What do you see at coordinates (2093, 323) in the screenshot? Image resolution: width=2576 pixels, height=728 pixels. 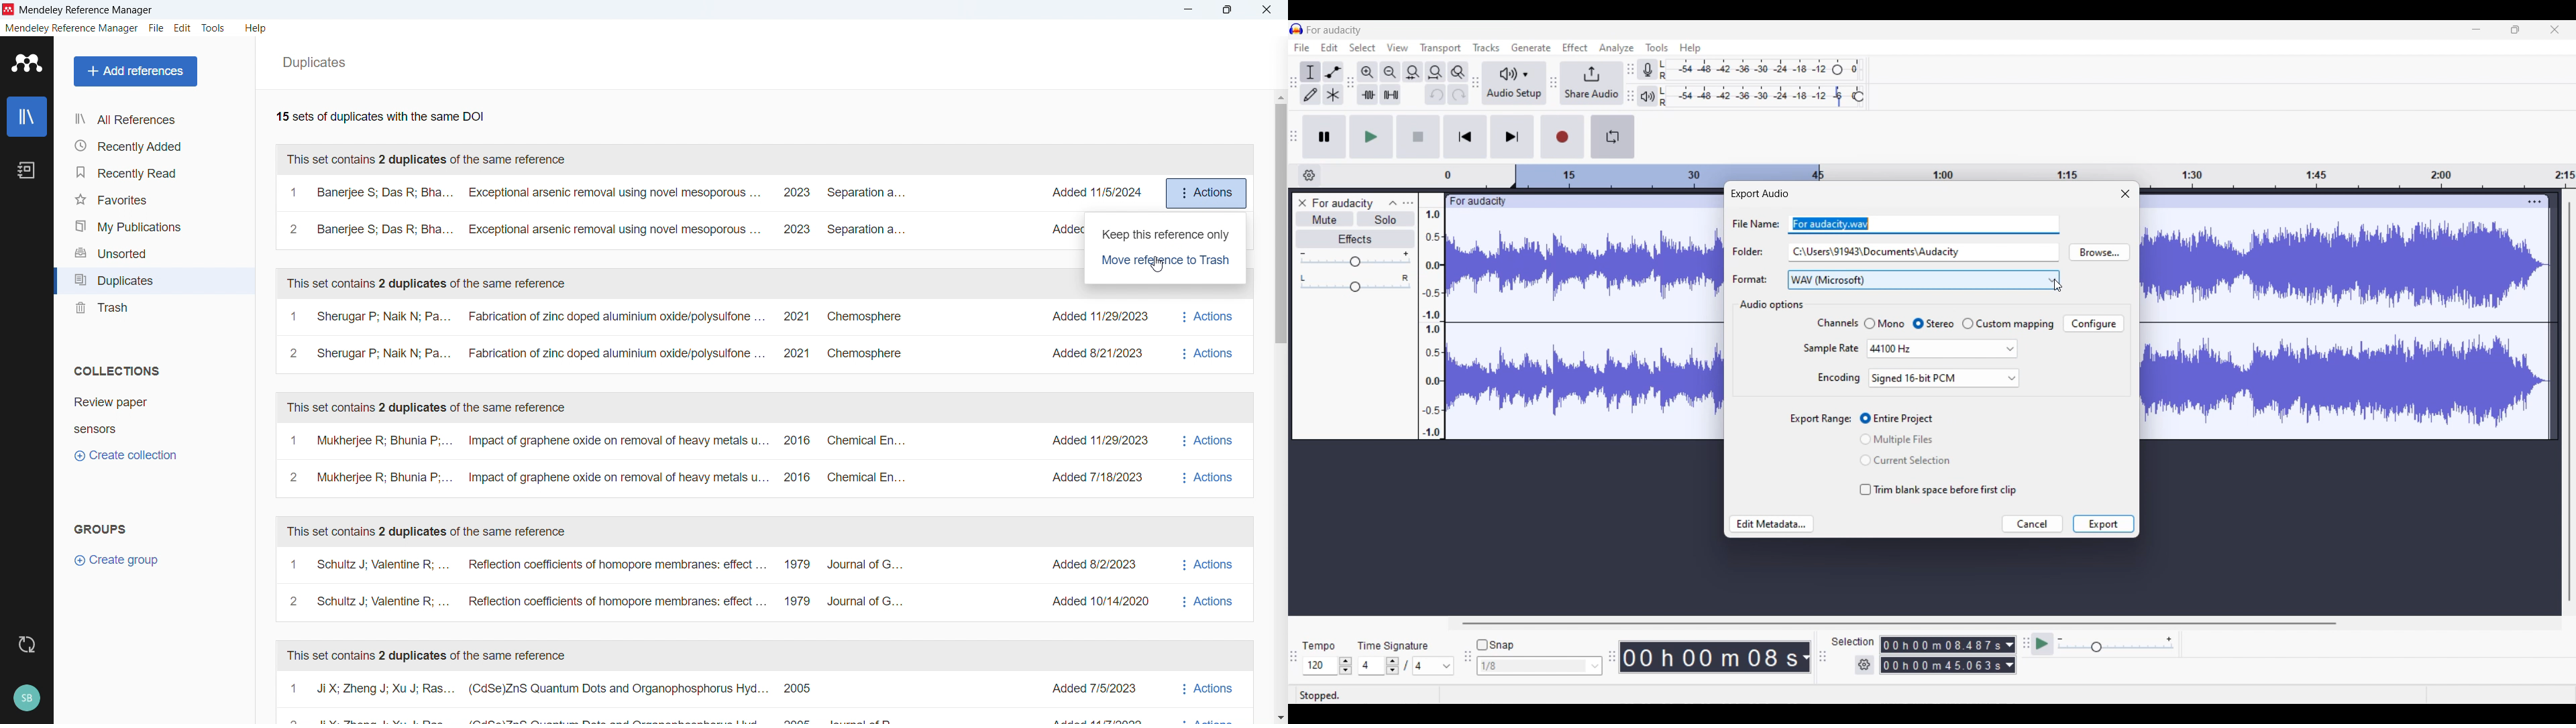 I see `Configure` at bounding box center [2093, 323].